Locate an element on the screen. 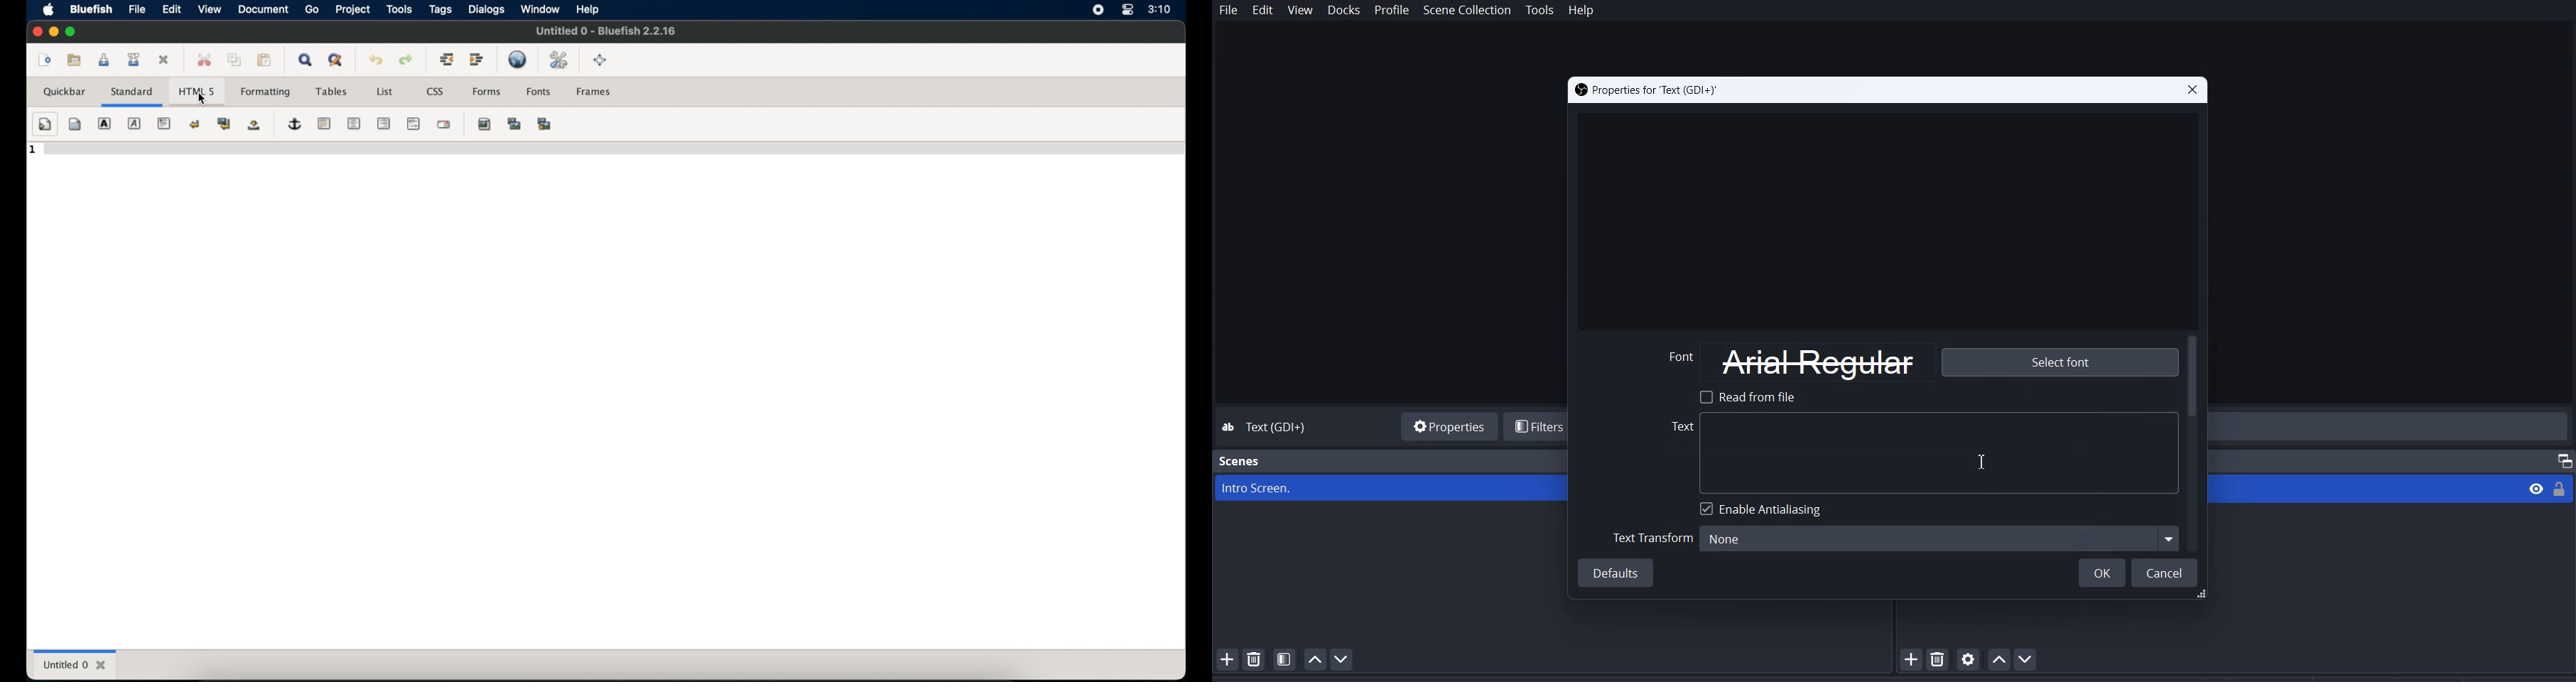 This screenshot has height=700, width=2576. Font Preview is located at coordinates (1680, 362).